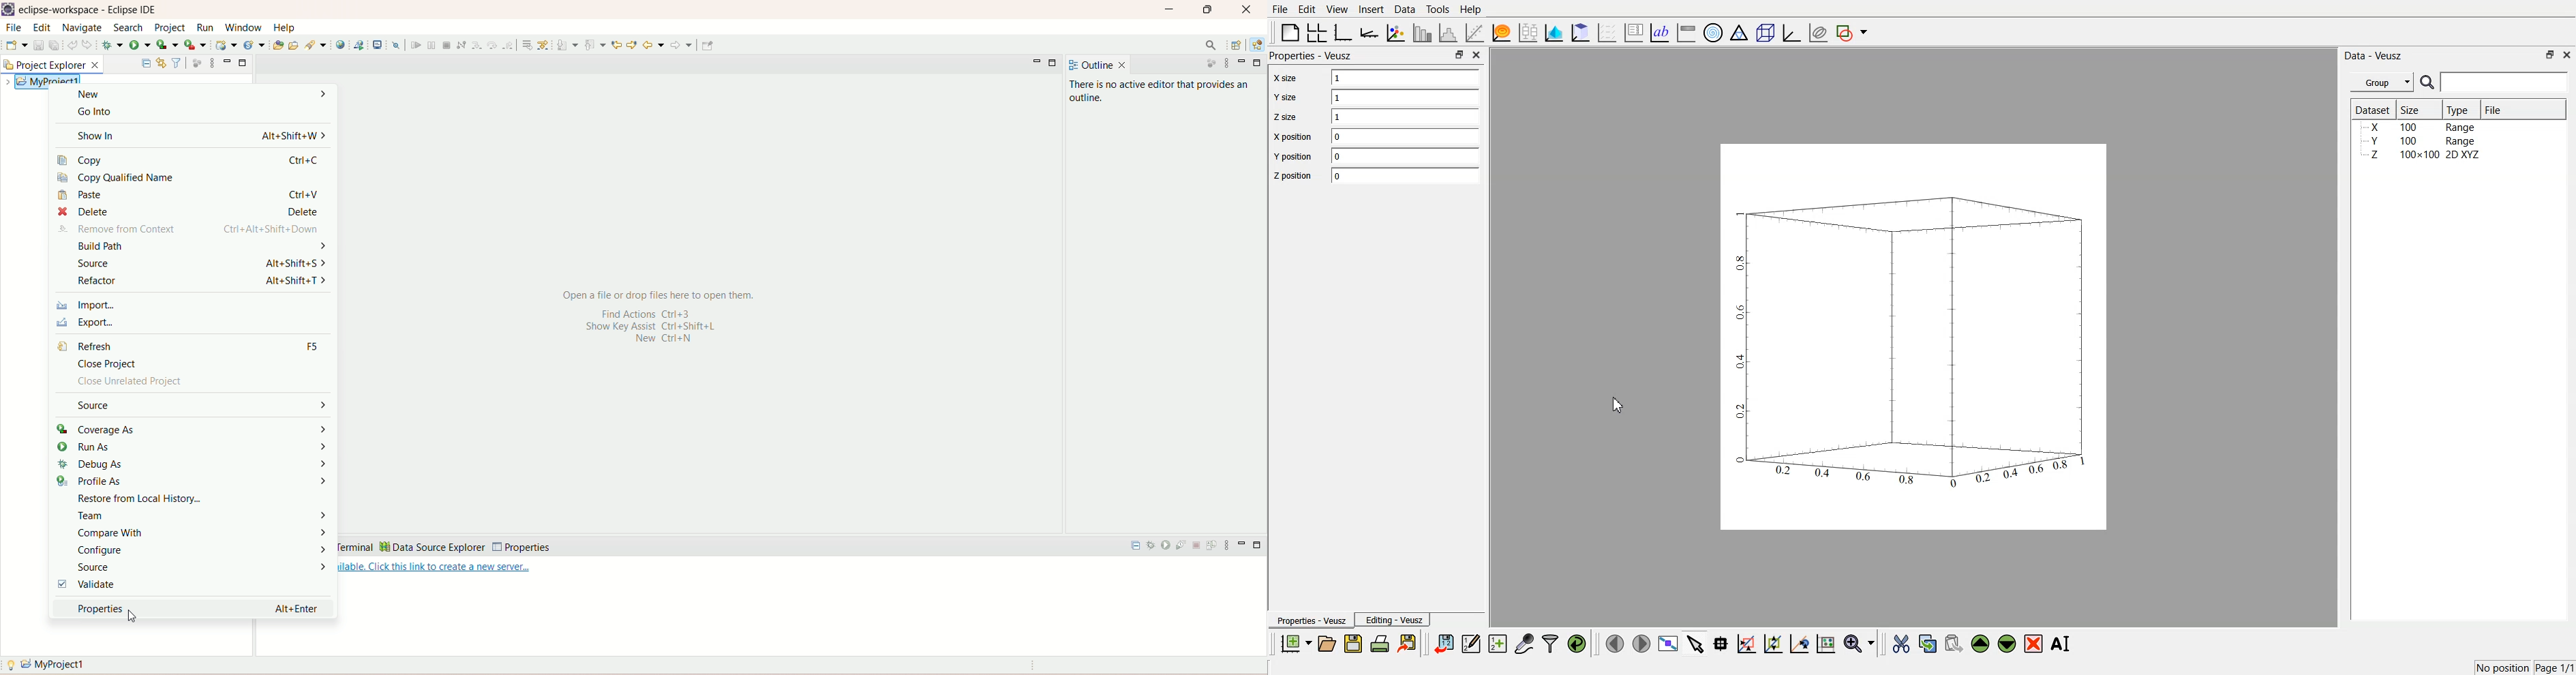 Image resolution: width=2576 pixels, height=700 pixels. What do you see at coordinates (2423, 155) in the screenshot?
I see `Z 100x100 2D XYZ` at bounding box center [2423, 155].